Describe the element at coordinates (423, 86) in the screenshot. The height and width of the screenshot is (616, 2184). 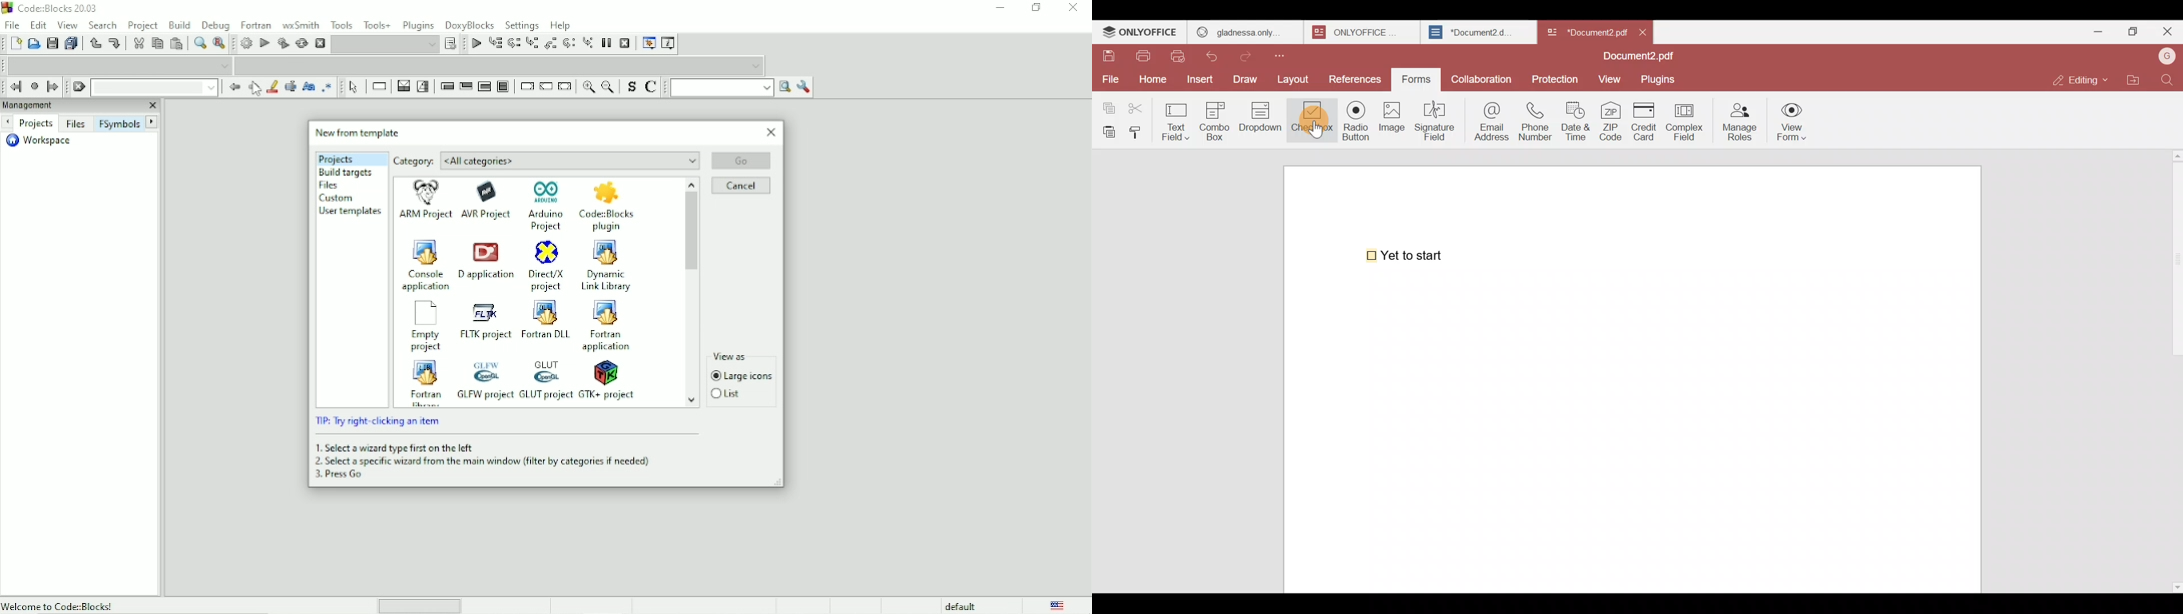
I see `Selection` at that location.